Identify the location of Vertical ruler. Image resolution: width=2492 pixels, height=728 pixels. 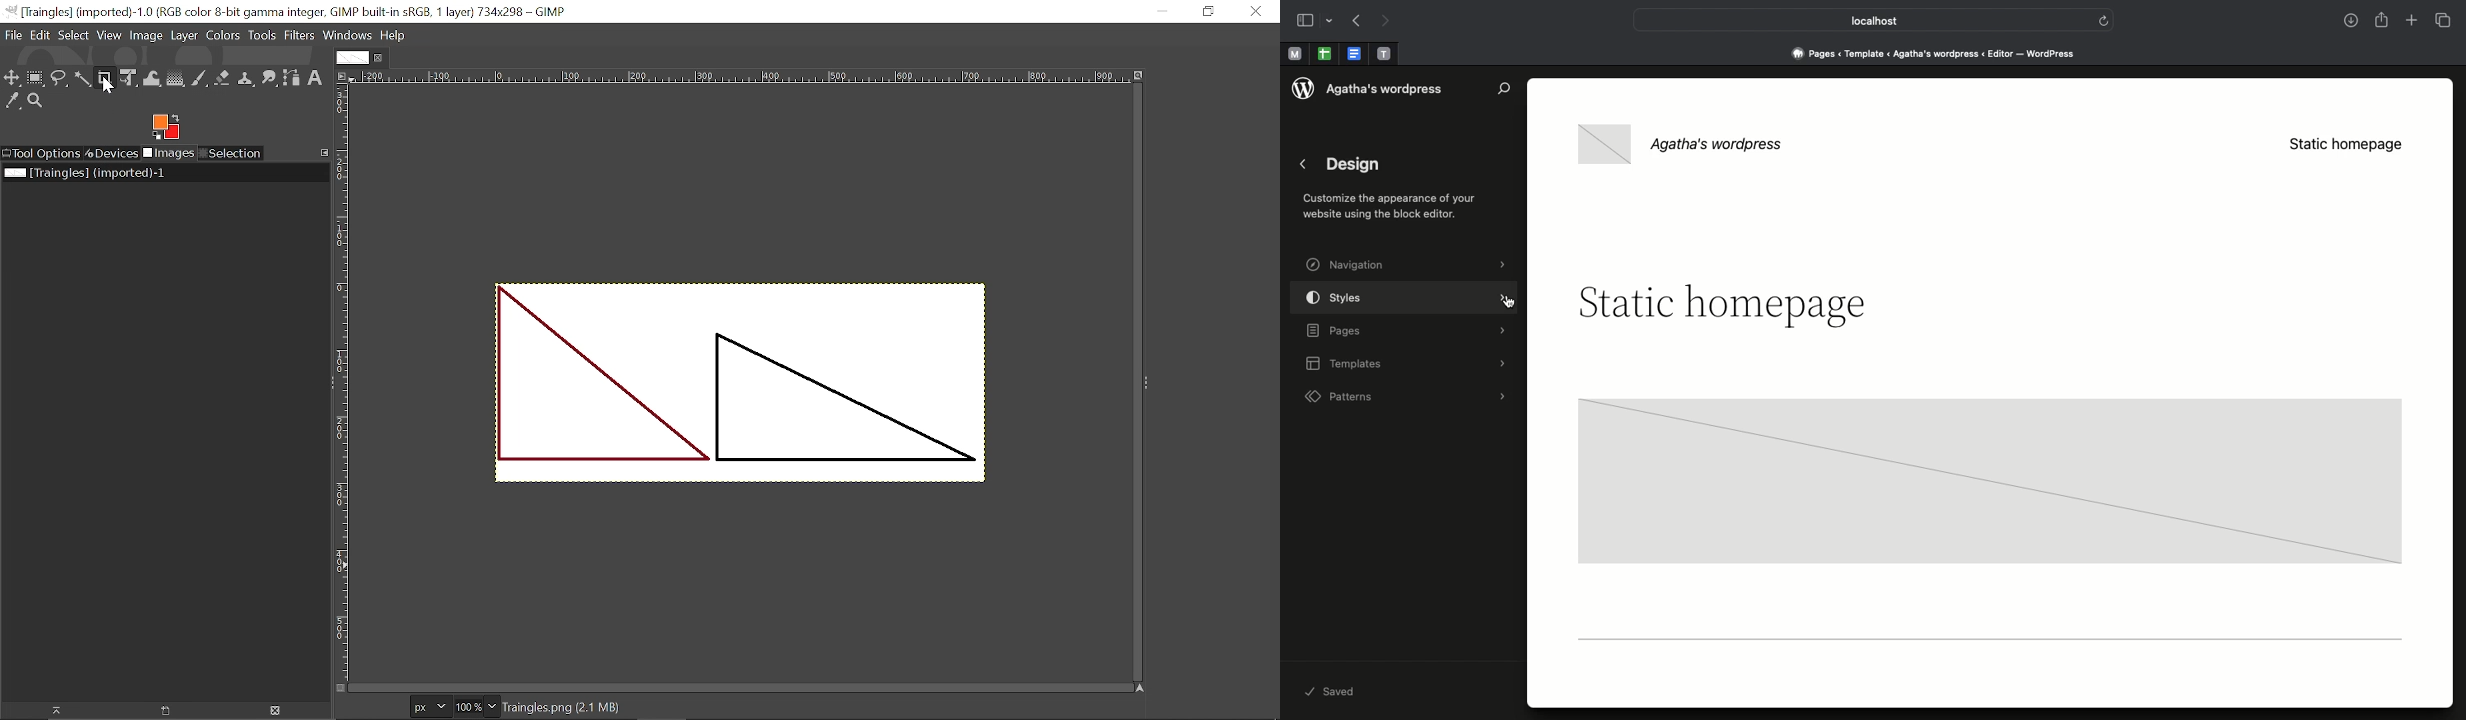
(342, 381).